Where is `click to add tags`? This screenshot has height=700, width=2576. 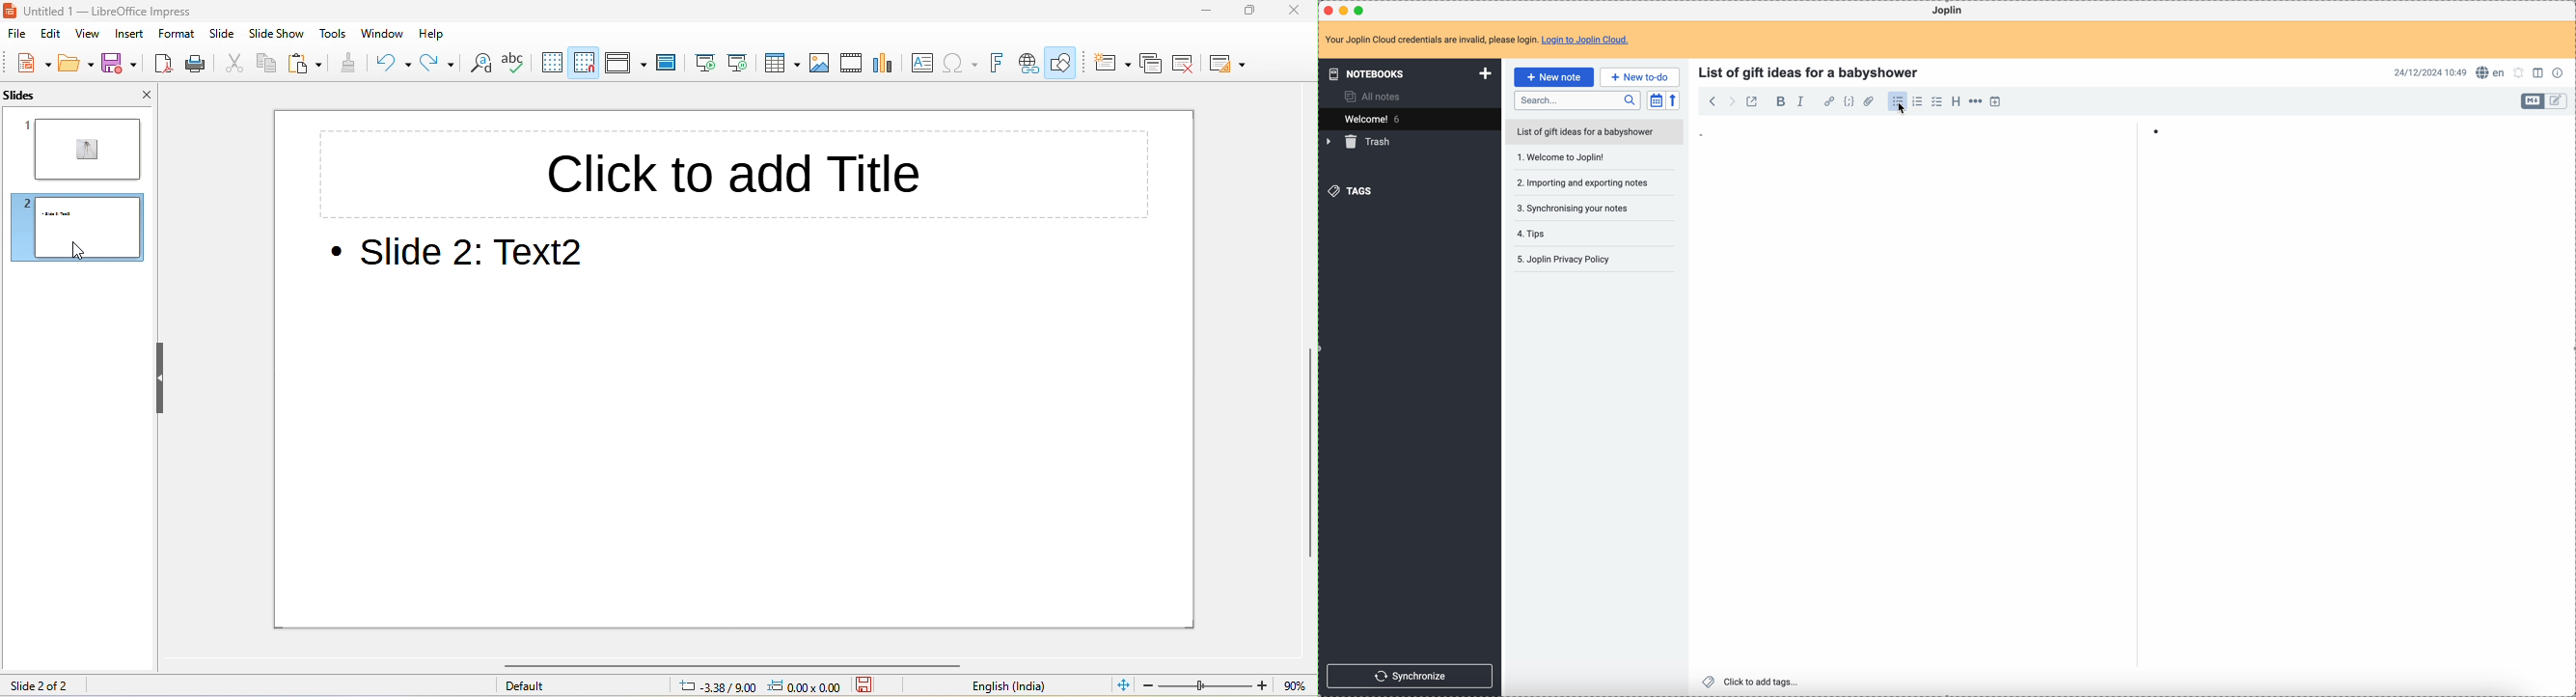
click to add tags is located at coordinates (1750, 682).